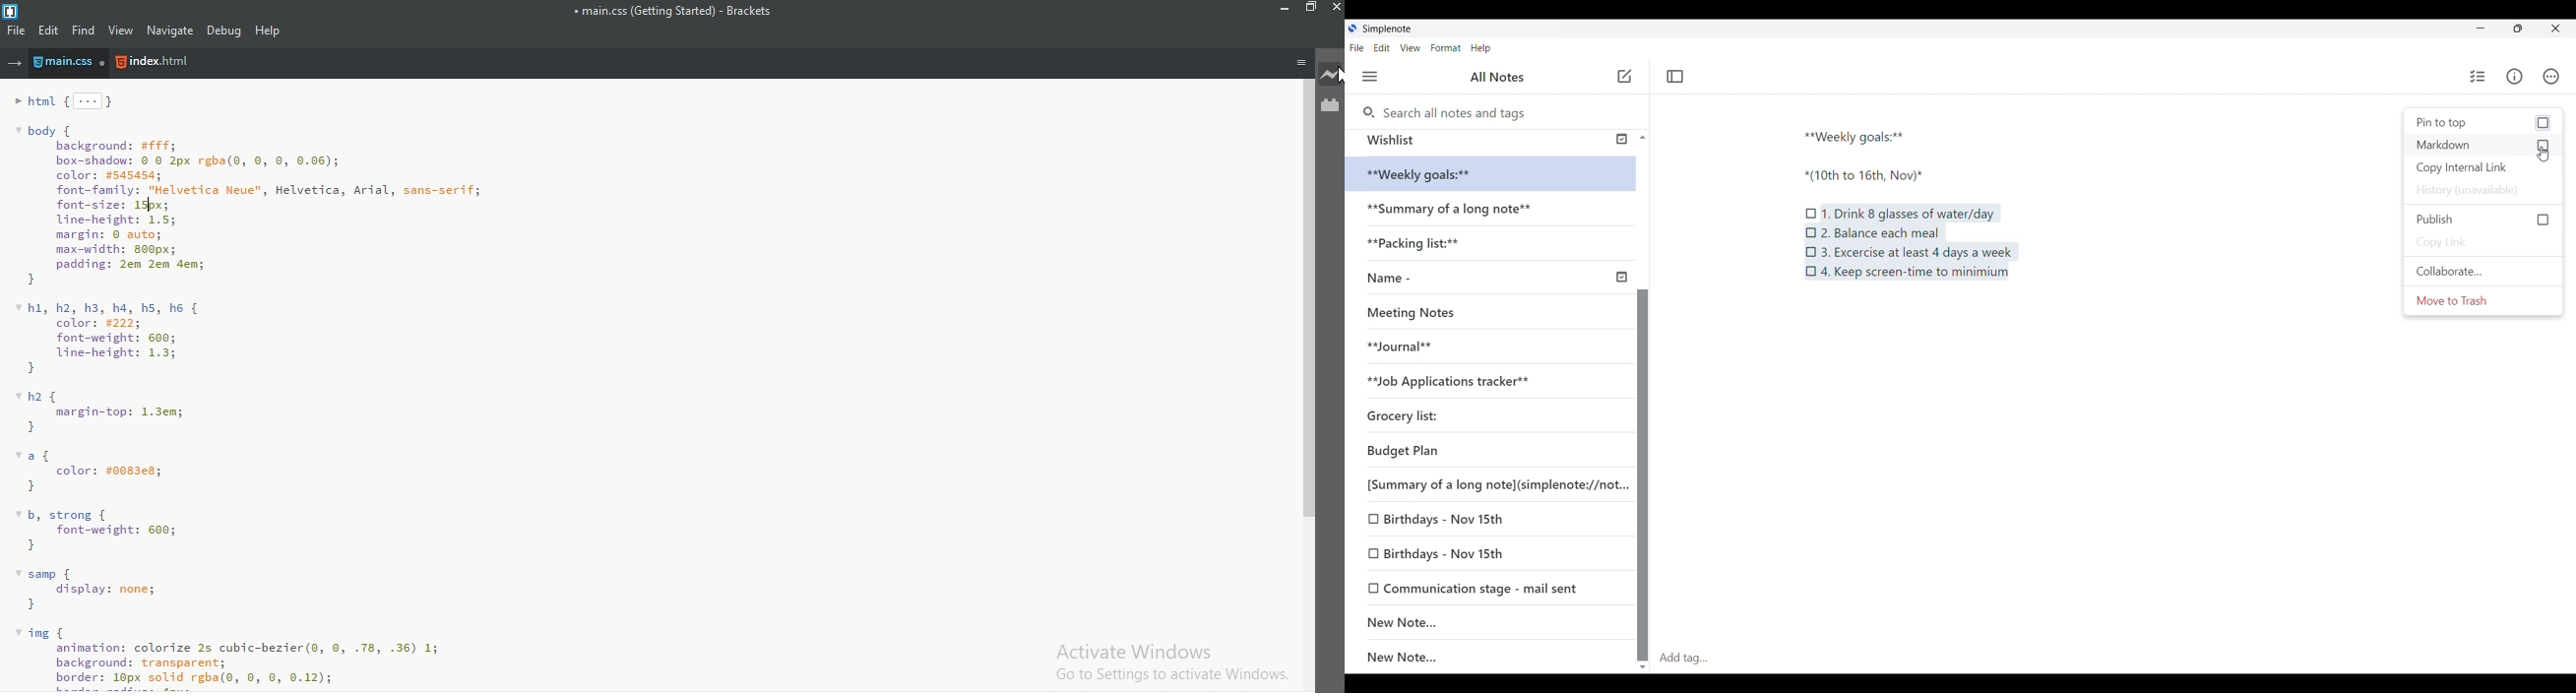 The height and width of the screenshot is (700, 2576). Describe the element at coordinates (1412, 49) in the screenshot. I see `View` at that location.